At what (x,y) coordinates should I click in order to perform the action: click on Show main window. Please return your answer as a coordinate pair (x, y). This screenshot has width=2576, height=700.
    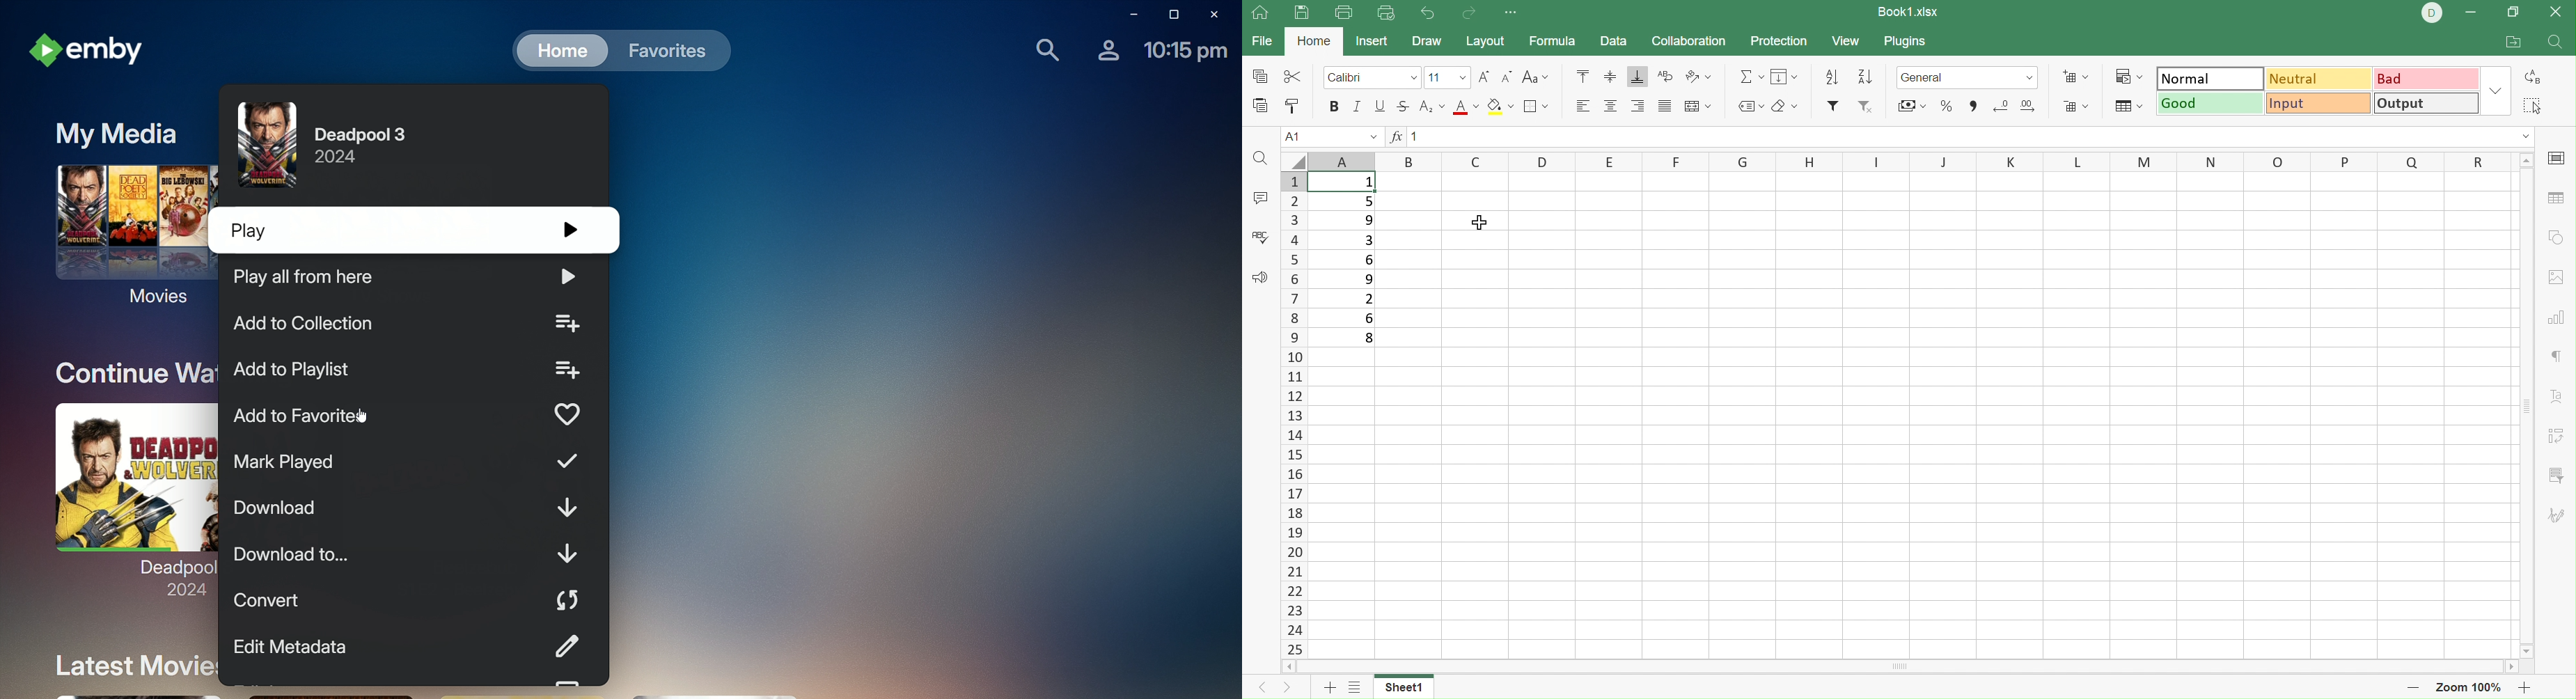
    Looking at the image, I should click on (1259, 13).